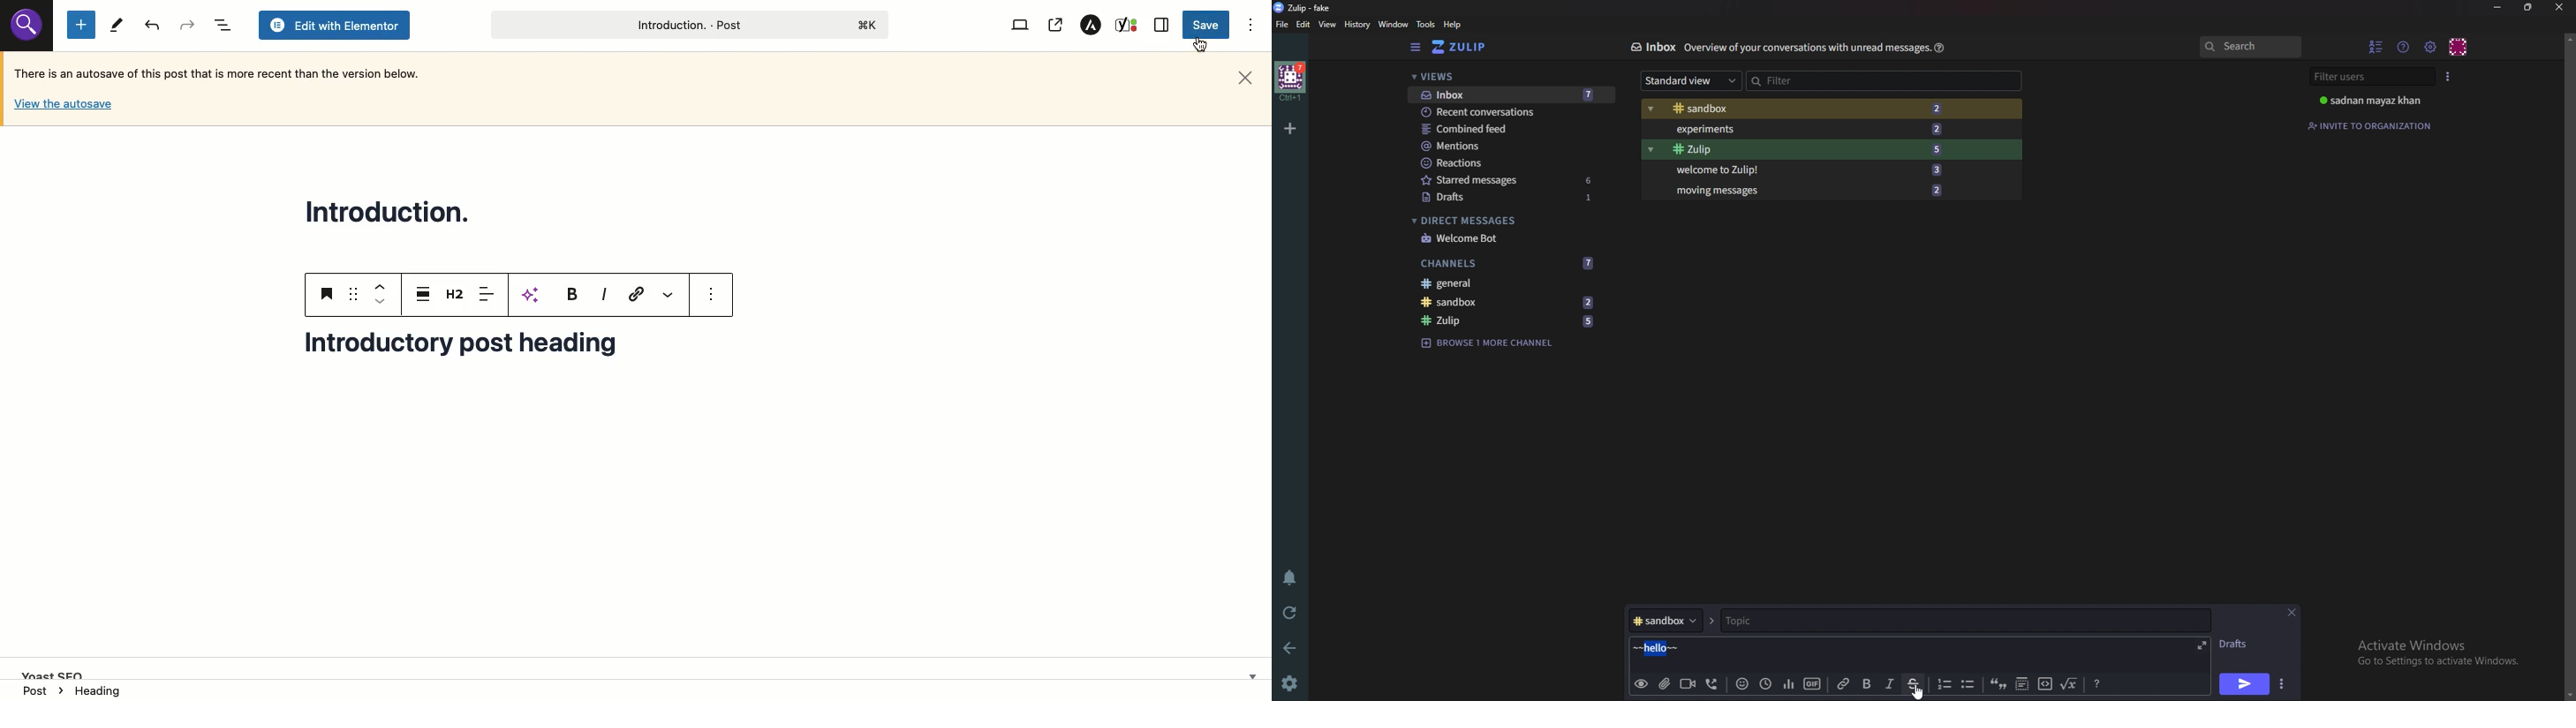  What do you see at coordinates (687, 25) in the screenshot?
I see `Post` at bounding box center [687, 25].